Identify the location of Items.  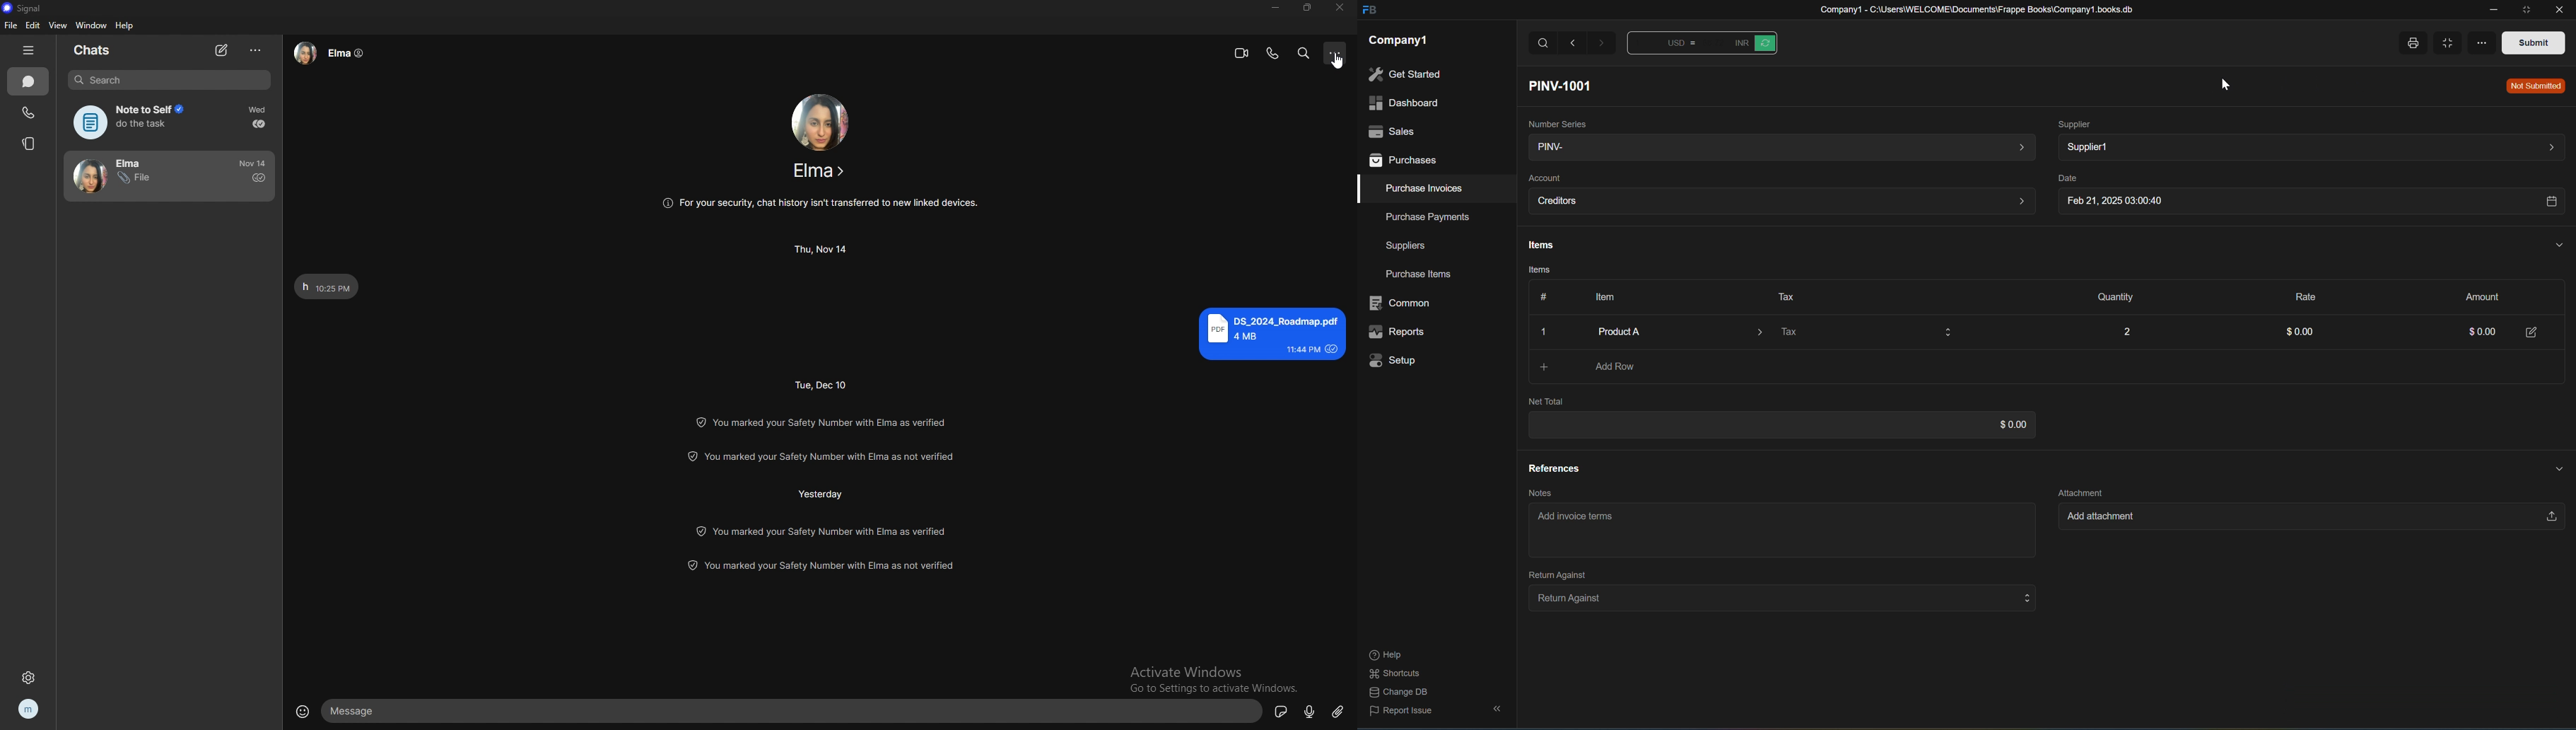
(1535, 271).